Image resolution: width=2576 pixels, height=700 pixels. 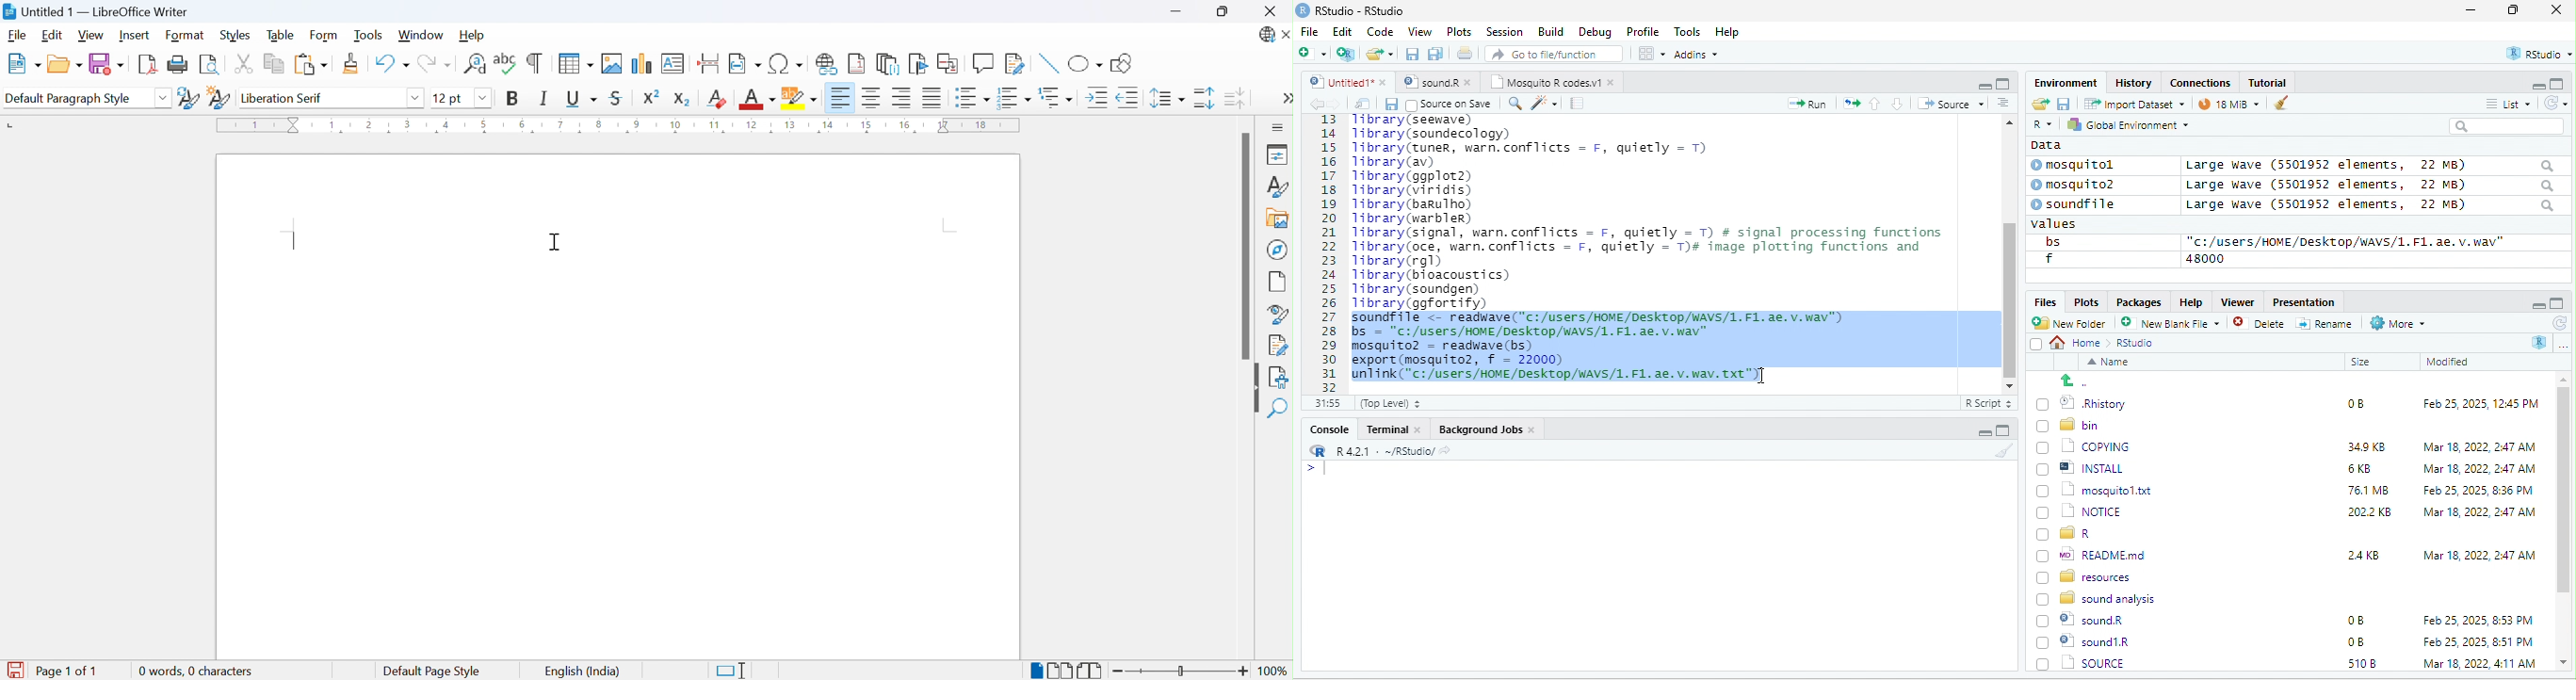 I want to click on note, so click(x=1578, y=103).